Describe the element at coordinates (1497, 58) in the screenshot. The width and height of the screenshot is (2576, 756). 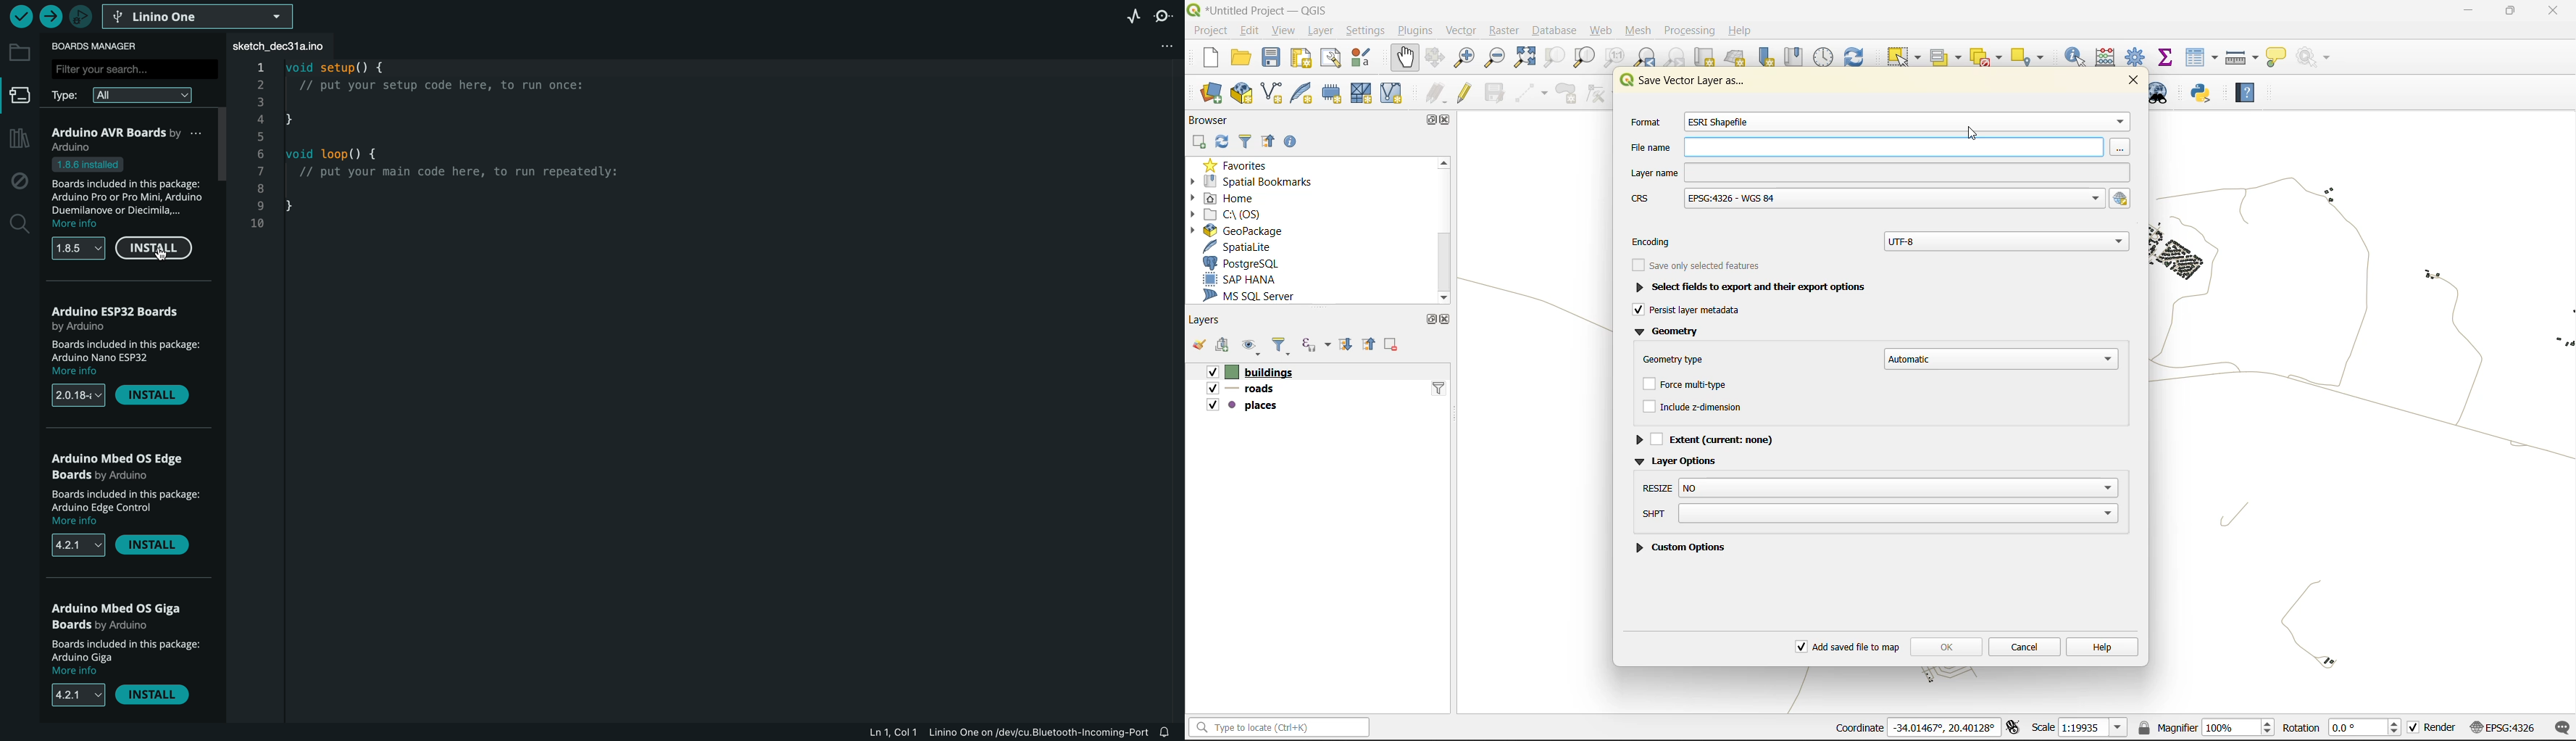
I see `zoom out` at that location.